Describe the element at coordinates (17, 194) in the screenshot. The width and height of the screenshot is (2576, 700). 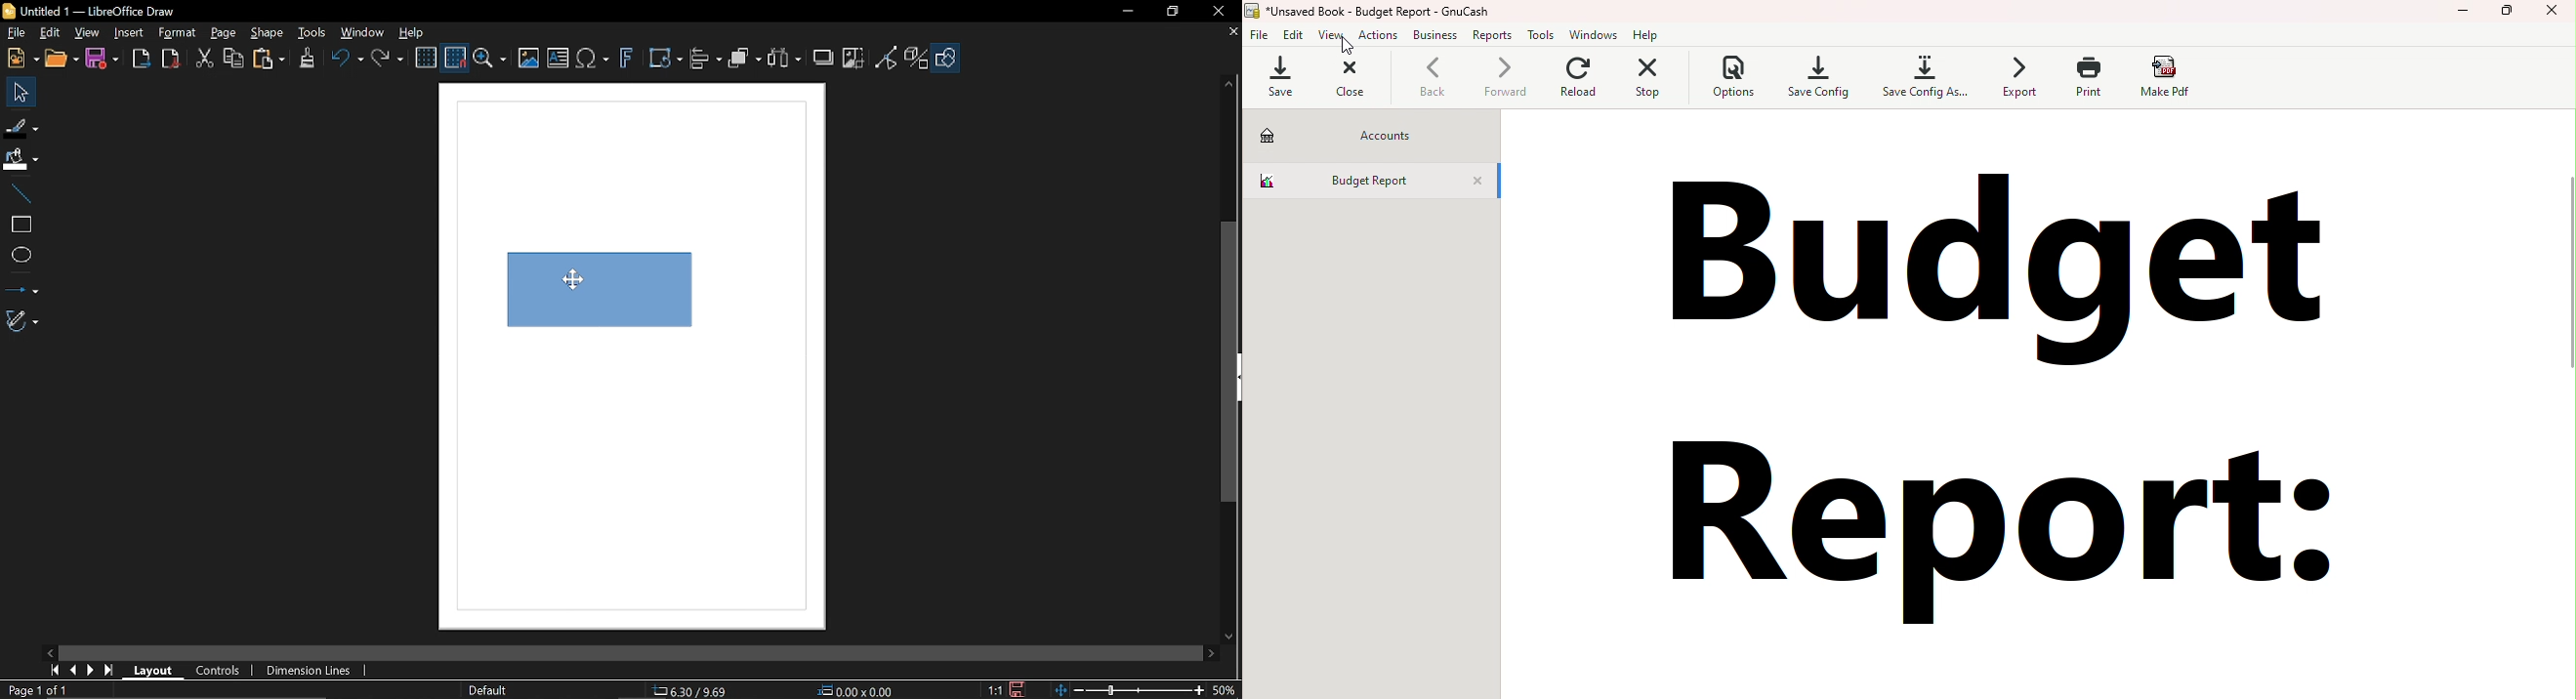
I see `Line` at that location.